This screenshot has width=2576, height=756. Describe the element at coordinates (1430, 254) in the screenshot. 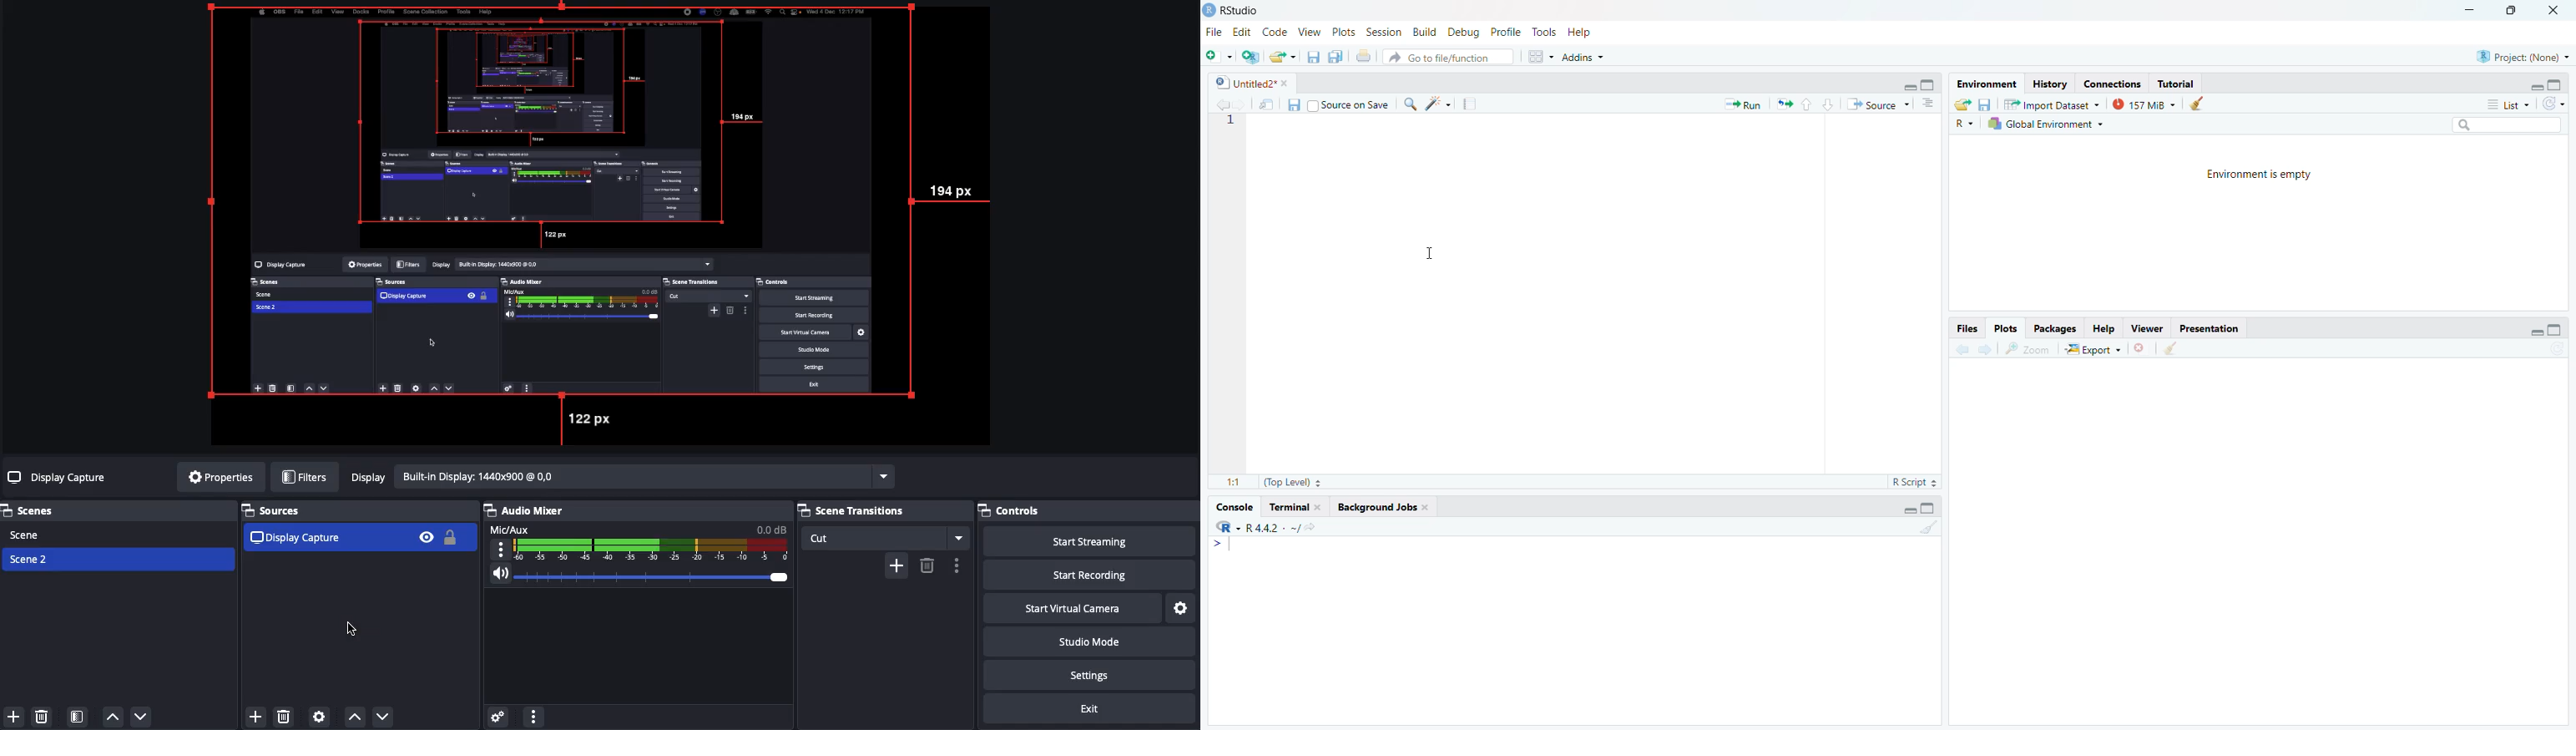

I see `cursor` at that location.